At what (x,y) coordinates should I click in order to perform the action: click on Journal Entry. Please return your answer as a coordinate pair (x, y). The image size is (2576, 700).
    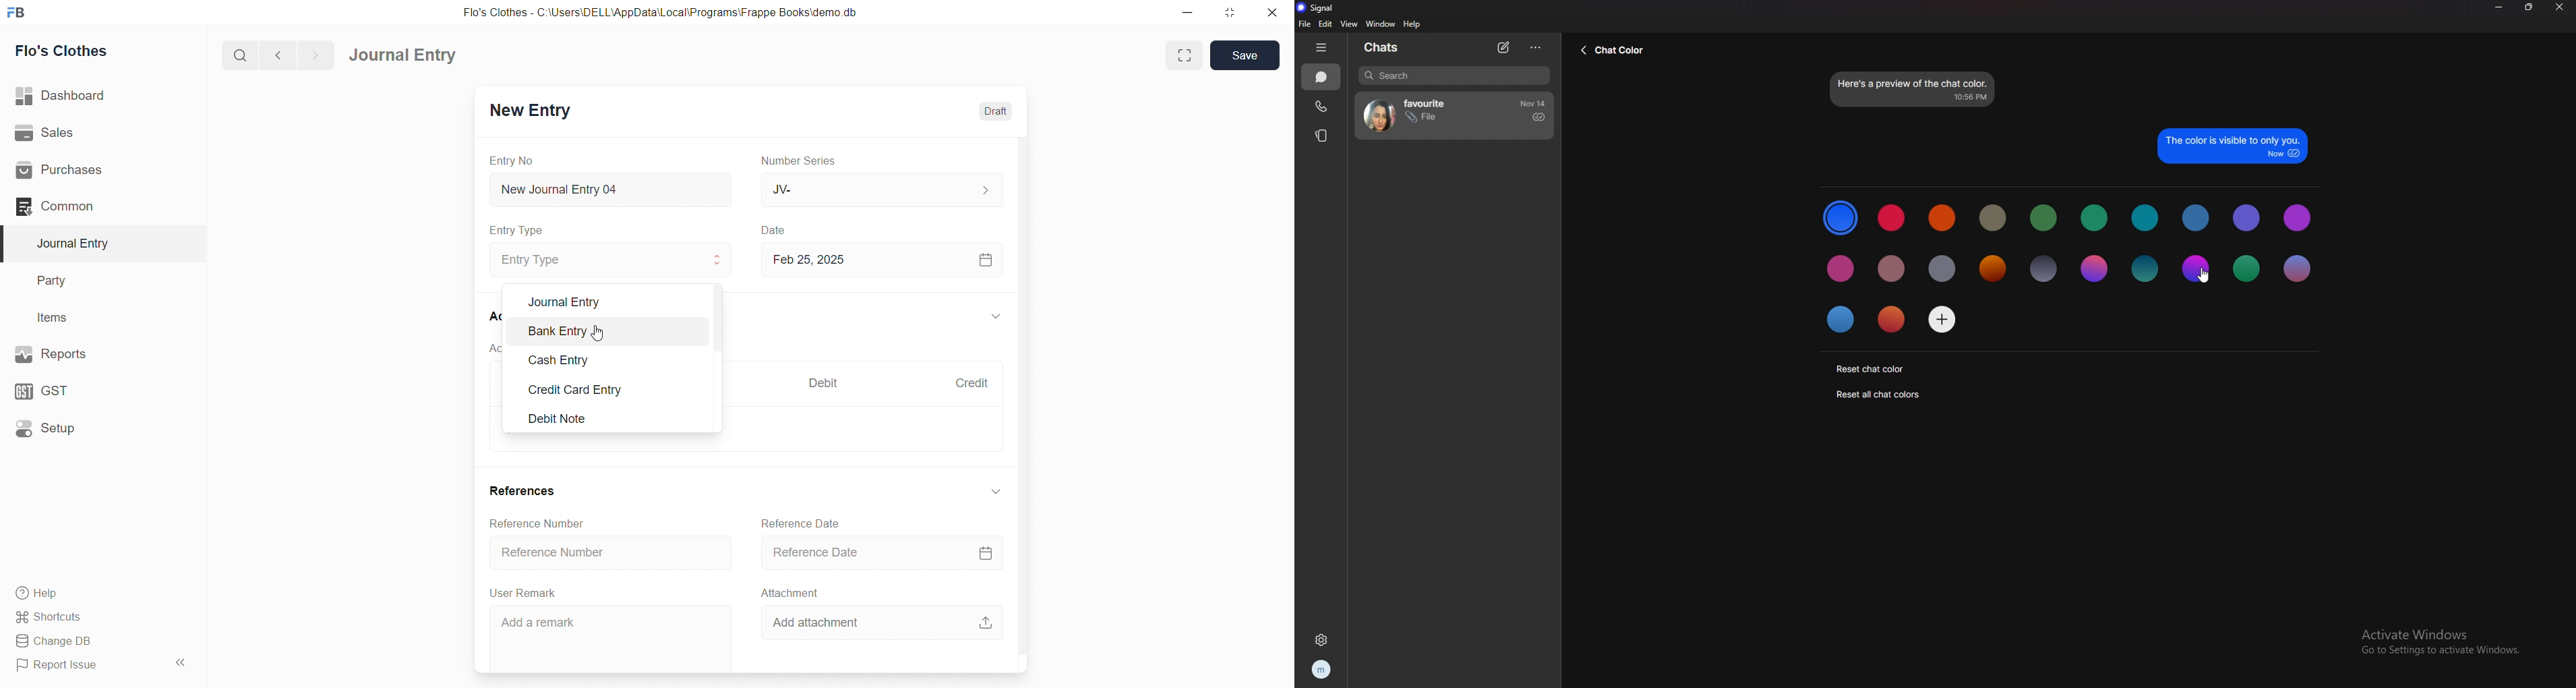
    Looking at the image, I should click on (407, 55).